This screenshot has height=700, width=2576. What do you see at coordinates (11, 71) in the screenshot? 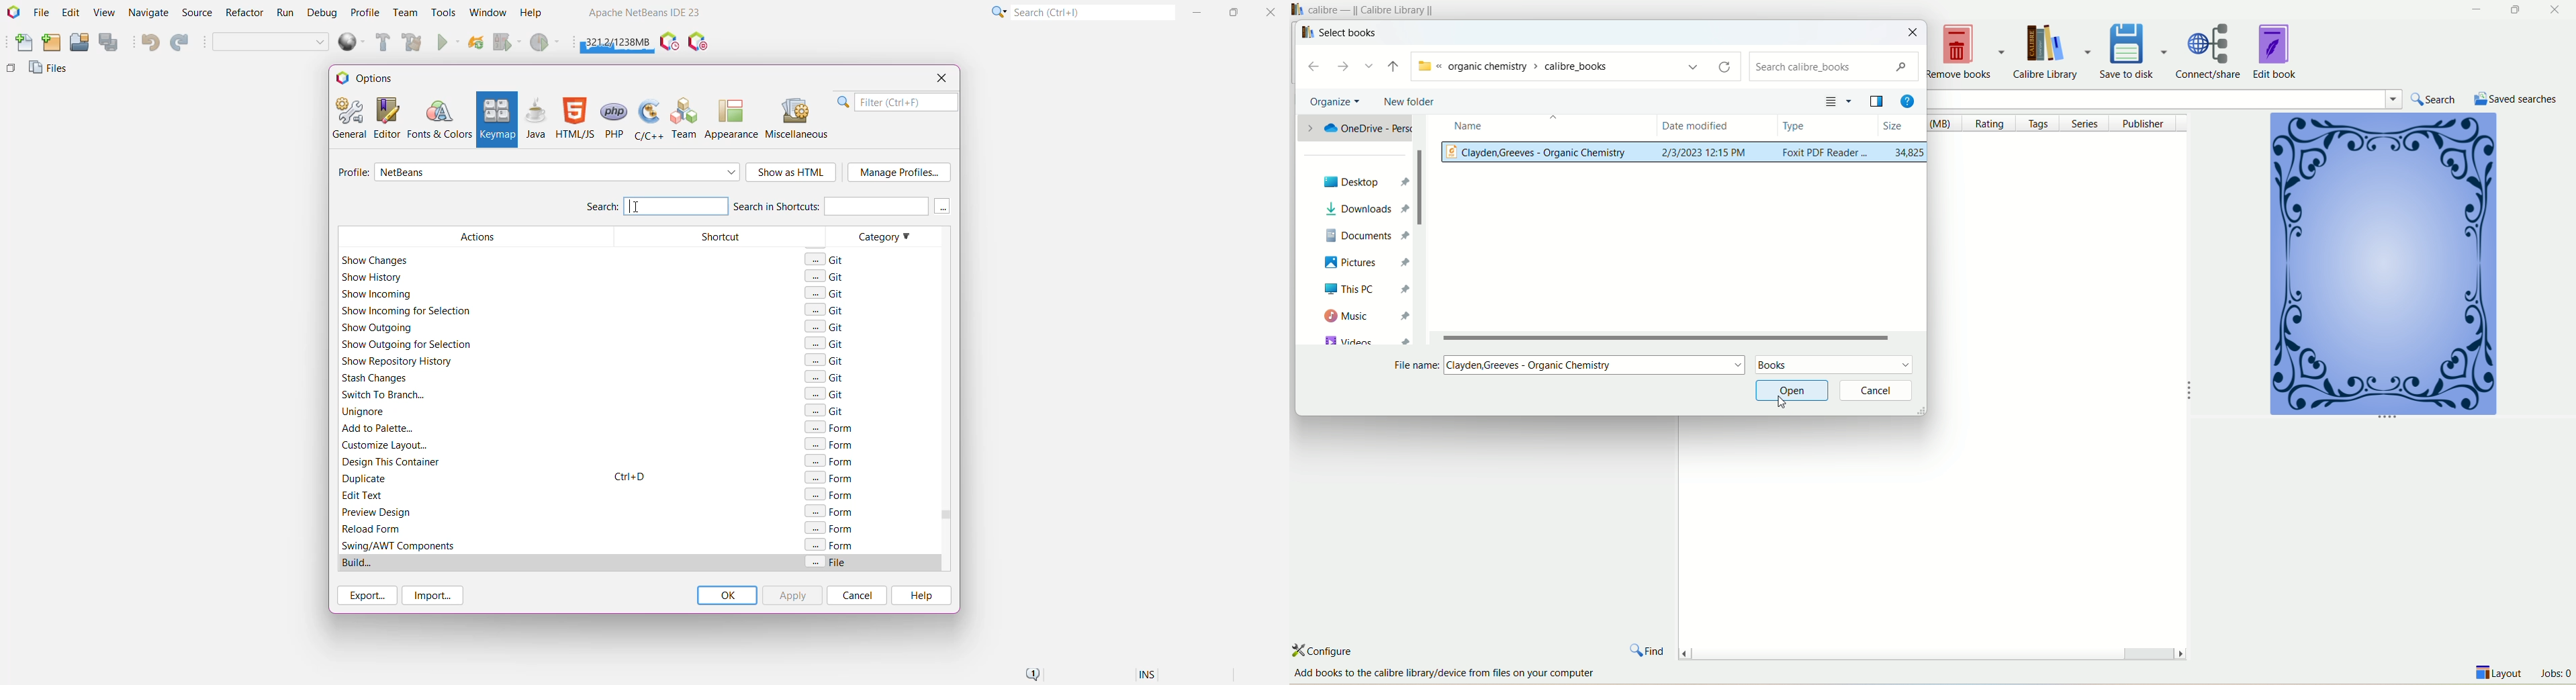
I see `` at bounding box center [11, 71].